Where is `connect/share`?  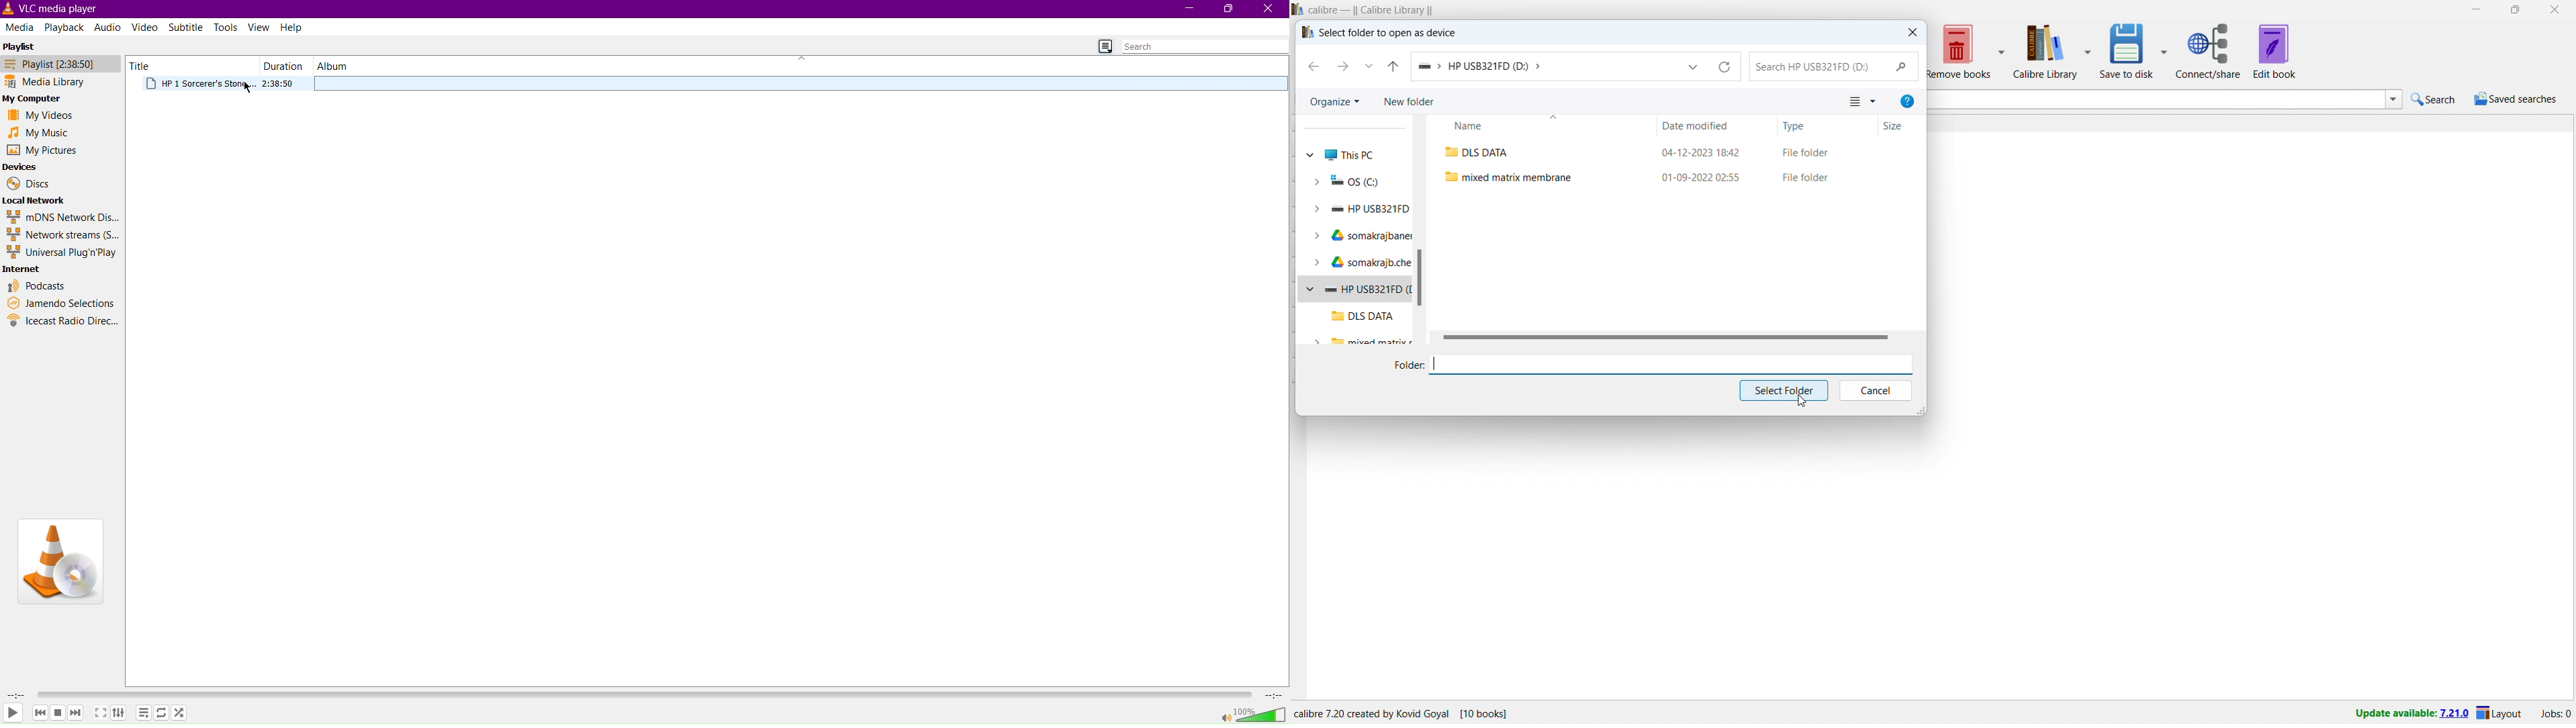
connect/share is located at coordinates (2211, 50).